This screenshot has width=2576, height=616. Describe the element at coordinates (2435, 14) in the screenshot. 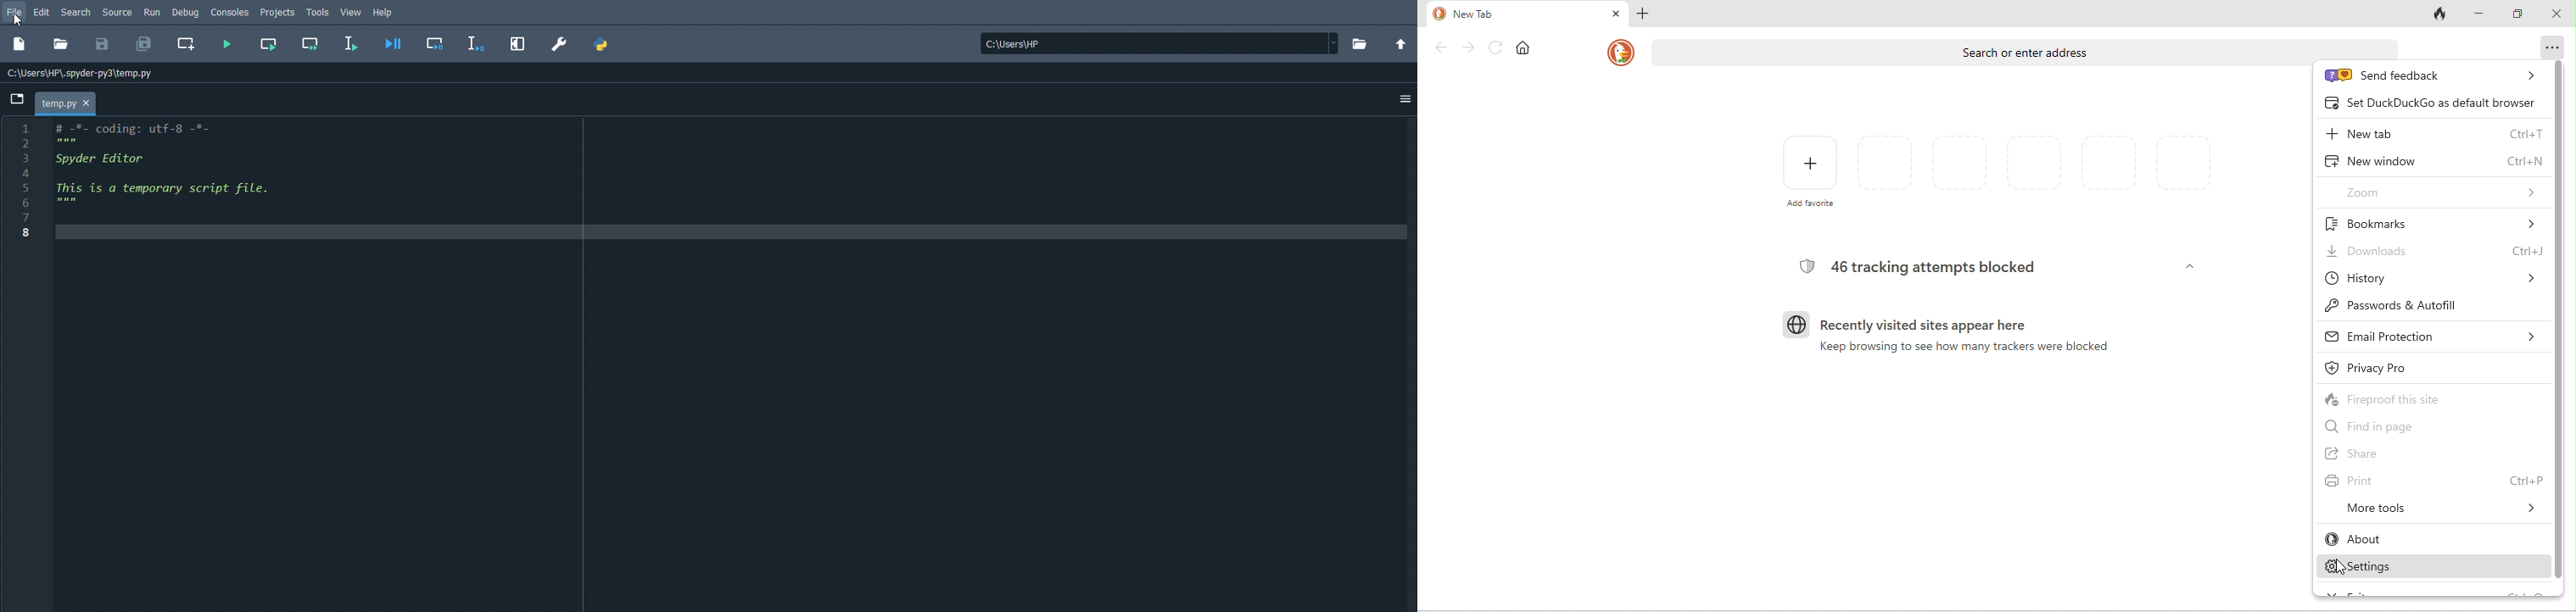

I see `track tab` at that location.